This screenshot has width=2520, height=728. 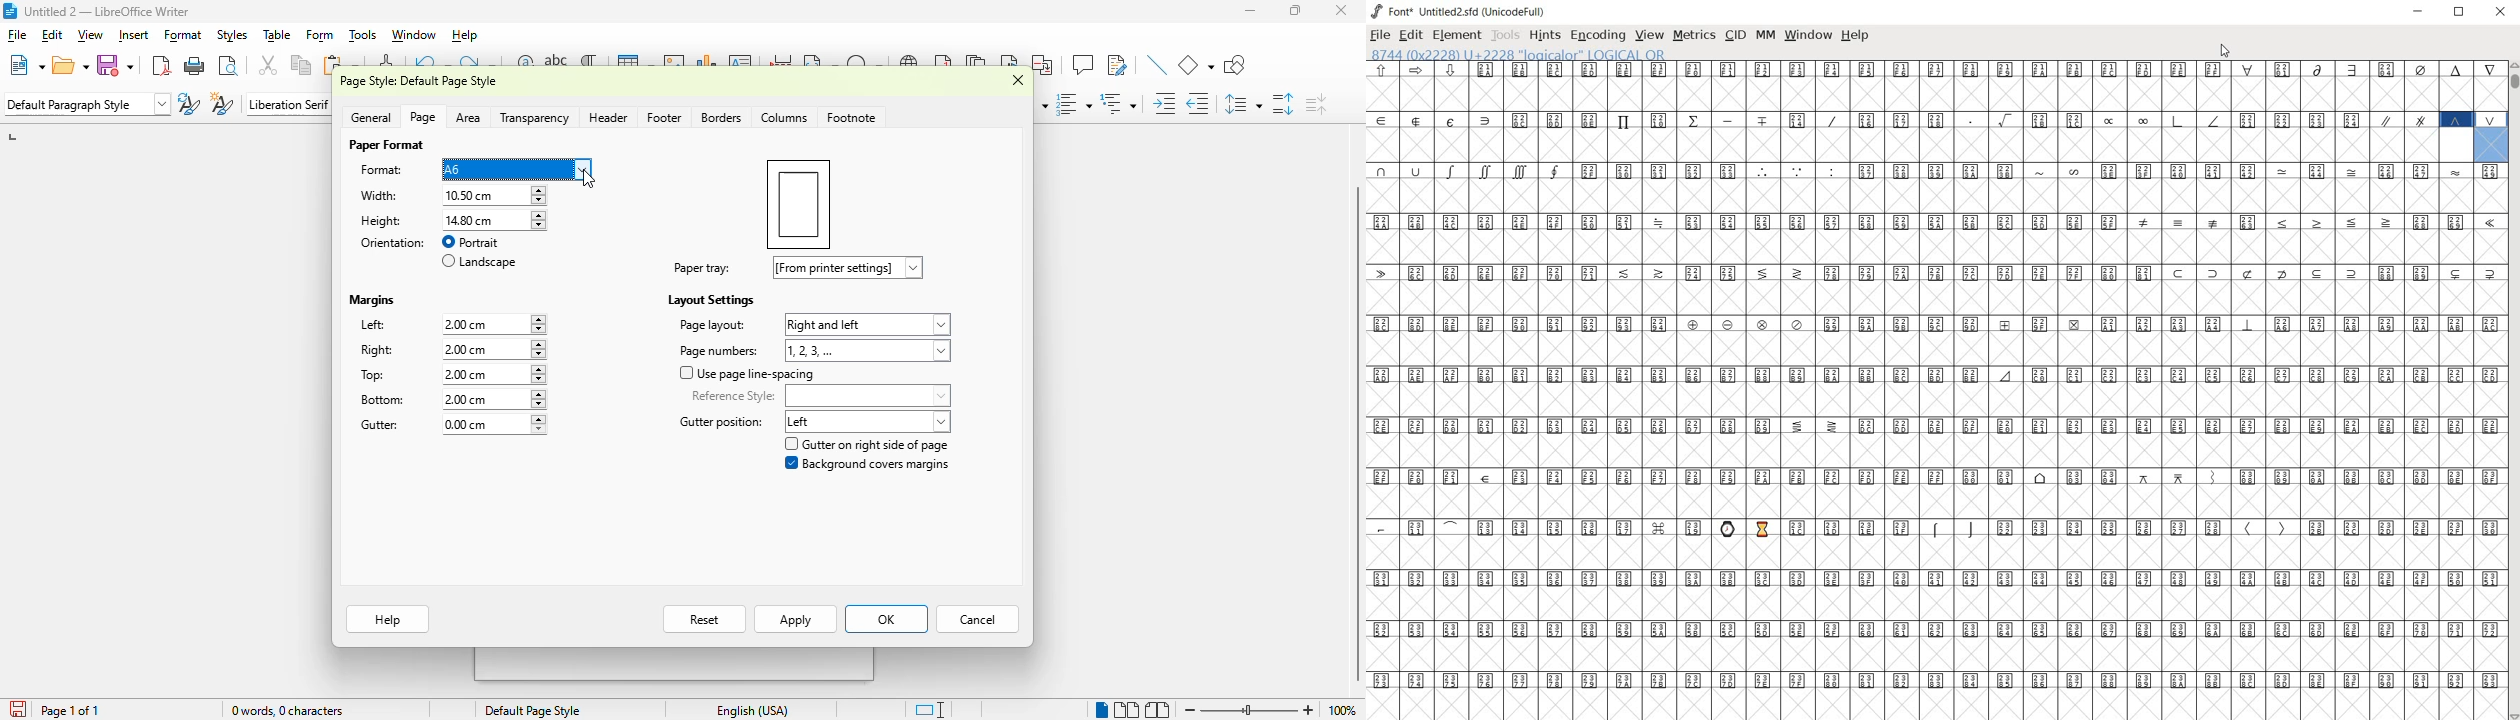 I want to click on view, so click(x=1650, y=35).